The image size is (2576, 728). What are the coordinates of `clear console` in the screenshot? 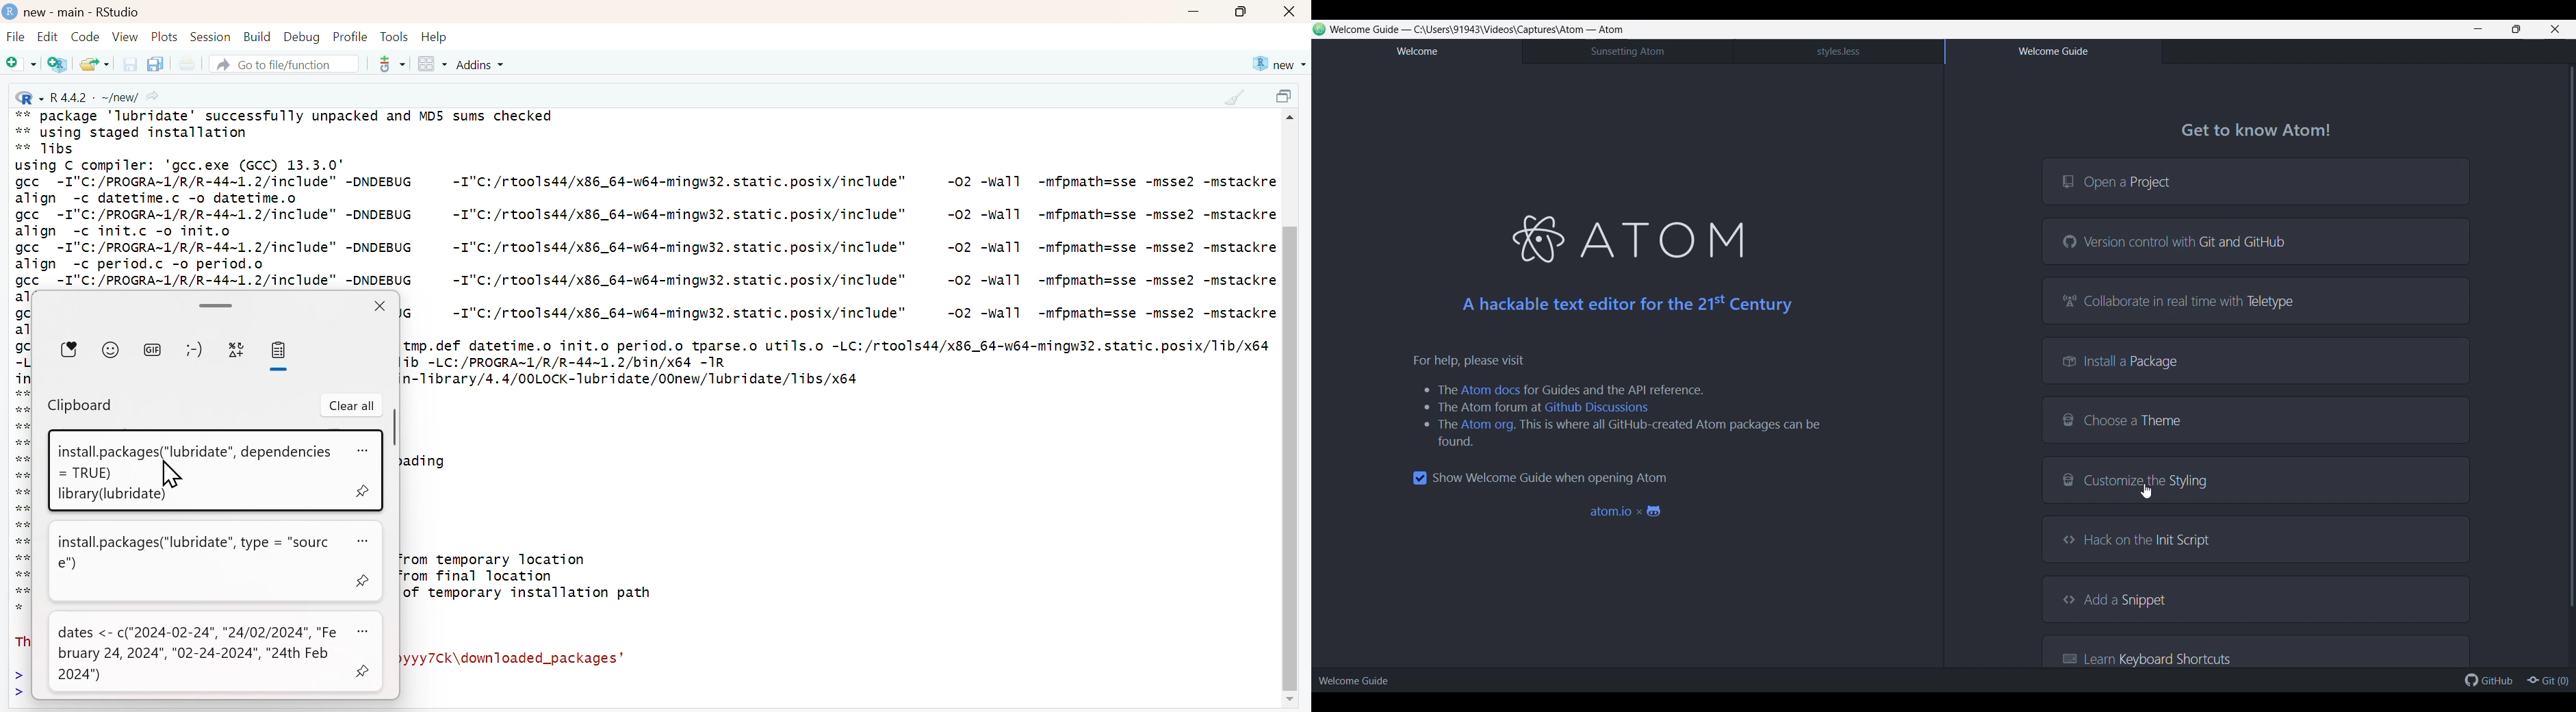 It's located at (1234, 97).